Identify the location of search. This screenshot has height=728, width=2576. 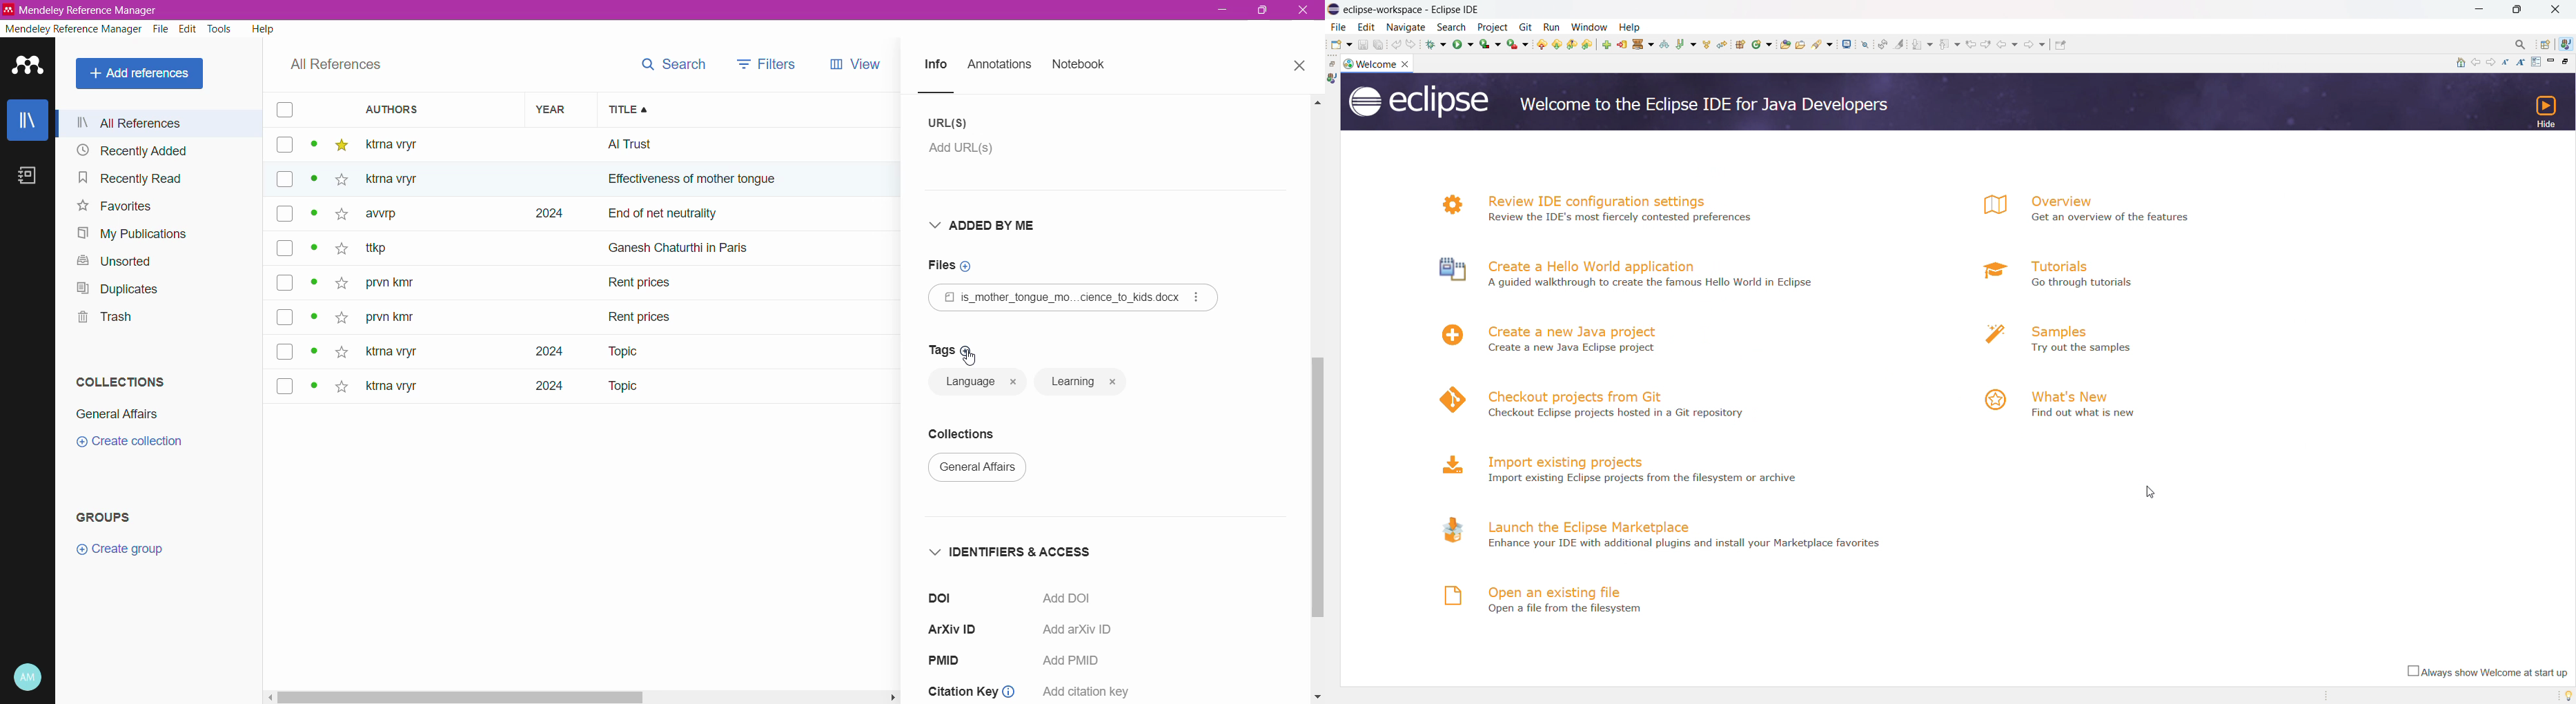
(671, 64).